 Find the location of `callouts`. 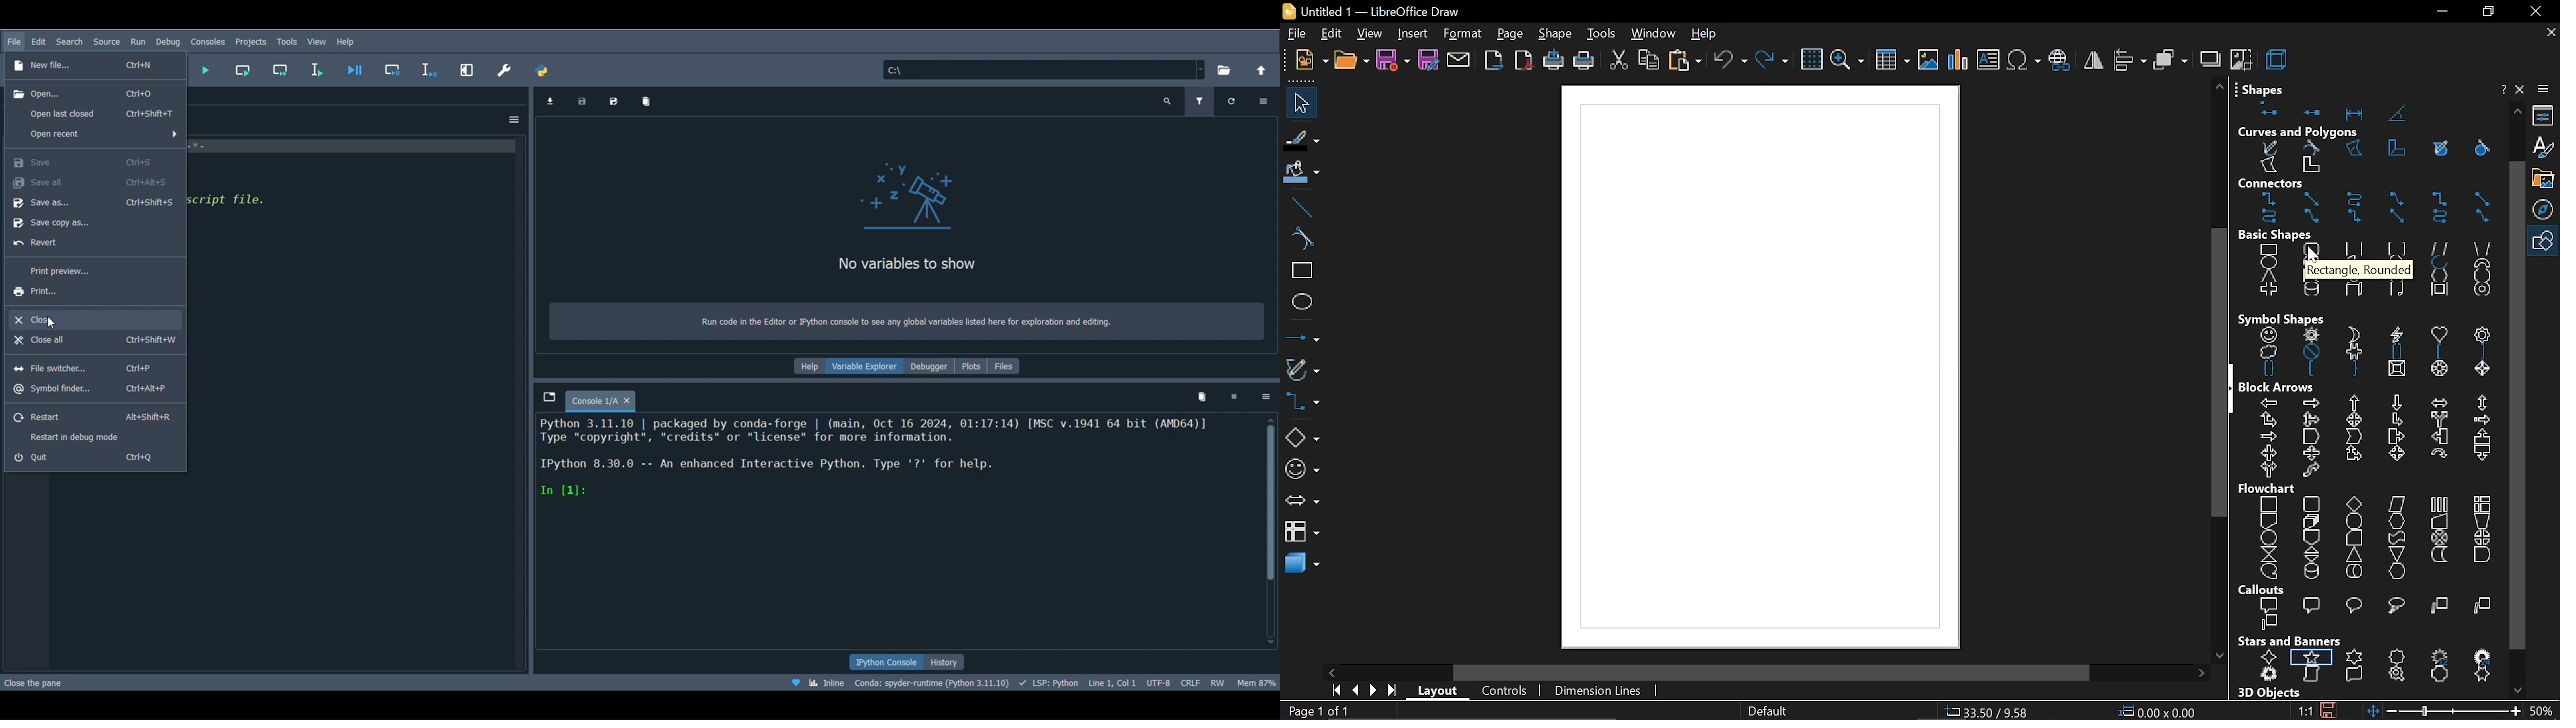

callouts is located at coordinates (2265, 590).